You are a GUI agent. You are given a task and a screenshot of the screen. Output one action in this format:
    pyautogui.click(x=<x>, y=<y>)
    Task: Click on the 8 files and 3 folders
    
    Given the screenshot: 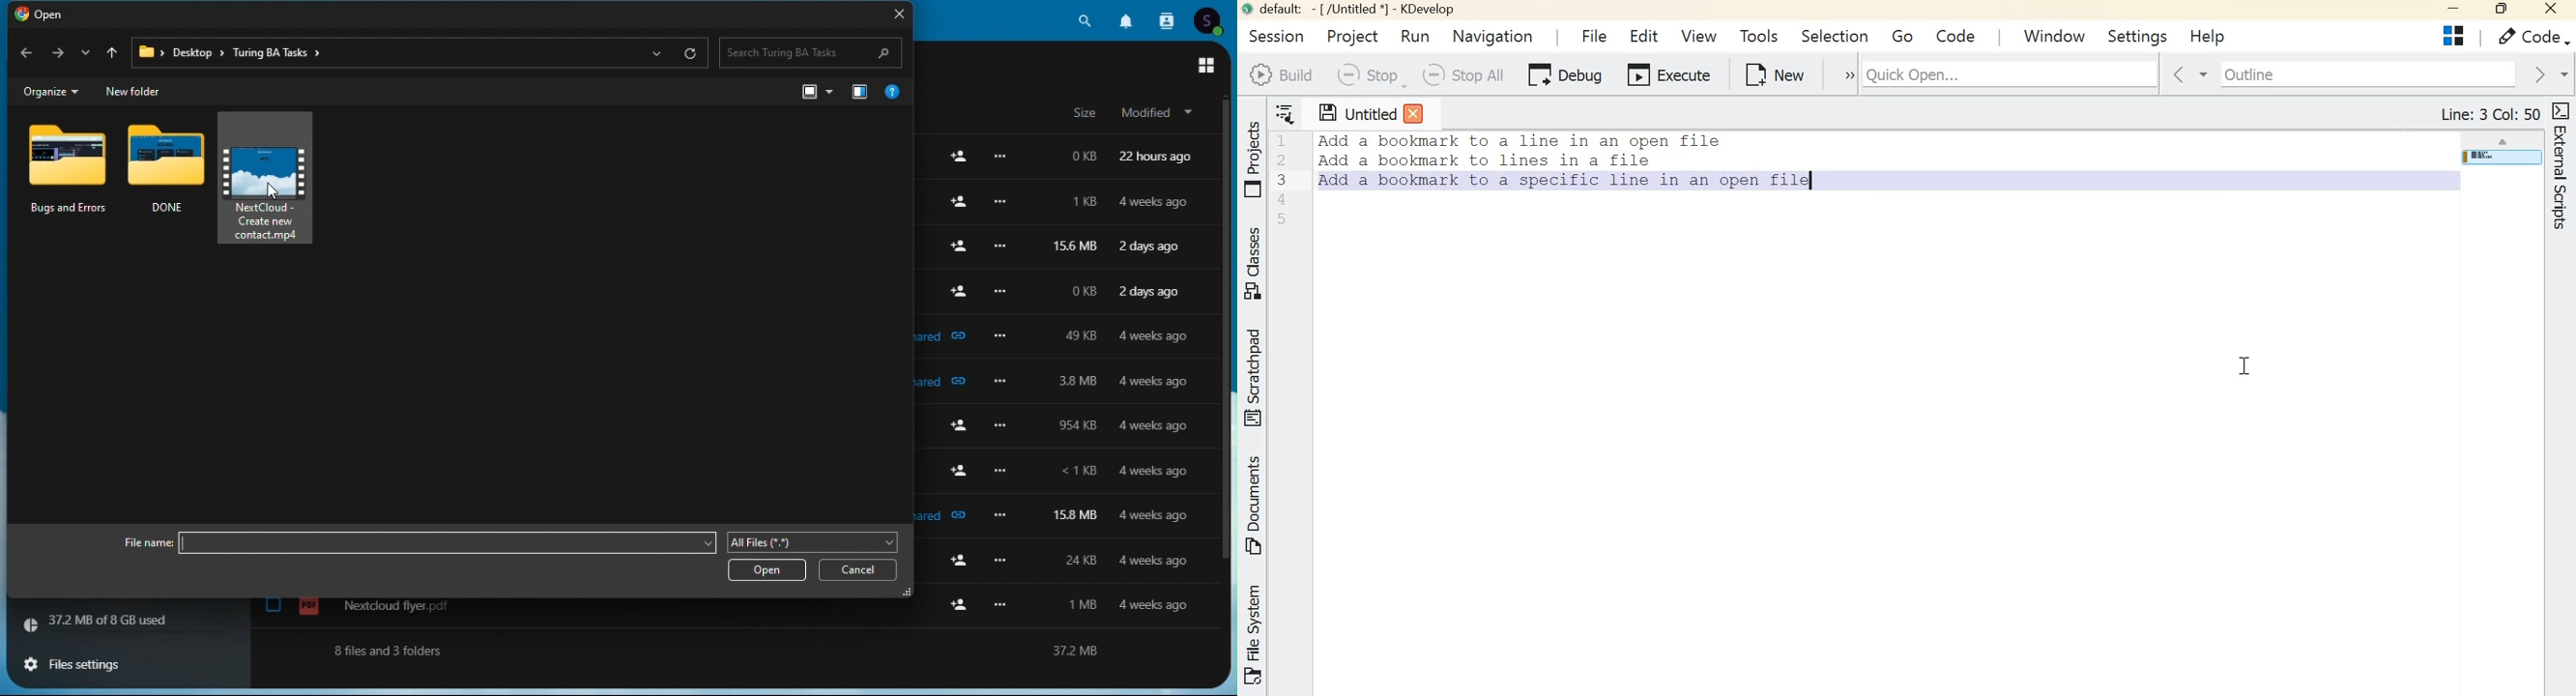 What is the action you would take?
    pyautogui.click(x=387, y=652)
    